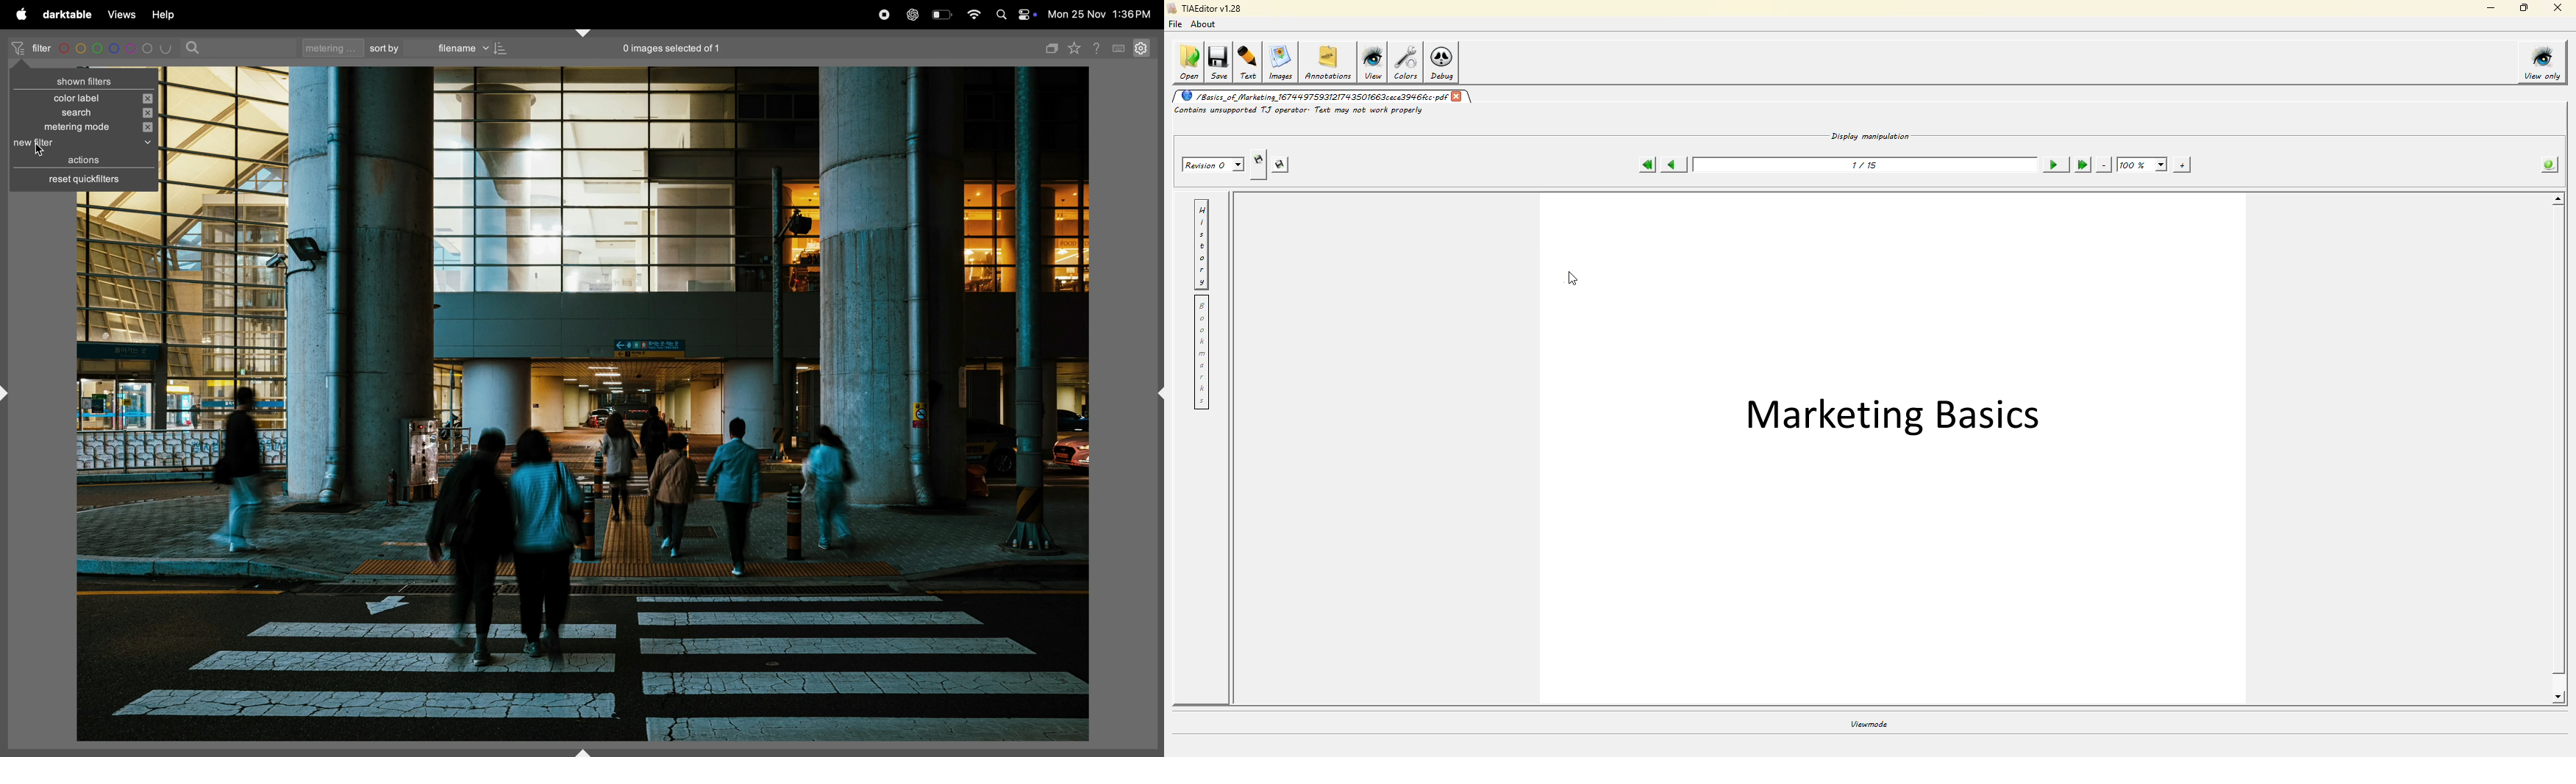 This screenshot has height=784, width=2576. I want to click on help, so click(1100, 46).